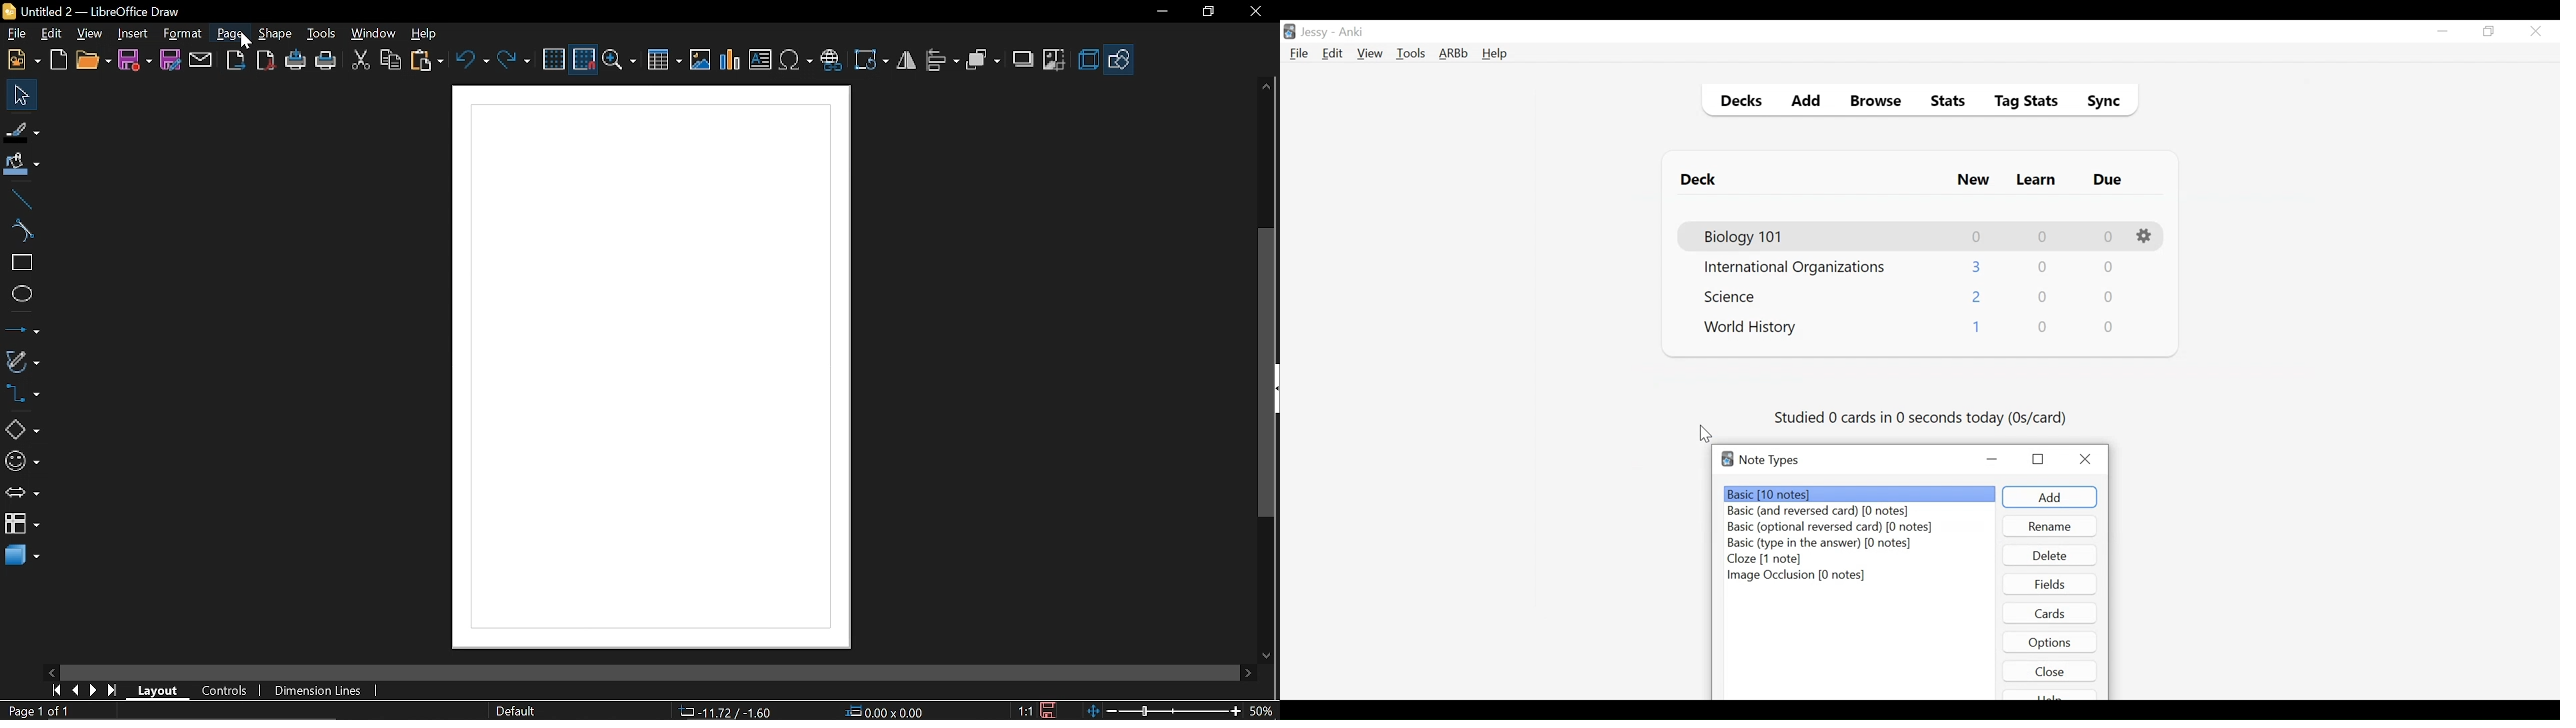  Describe the element at coordinates (158, 689) in the screenshot. I see `Layout` at that location.